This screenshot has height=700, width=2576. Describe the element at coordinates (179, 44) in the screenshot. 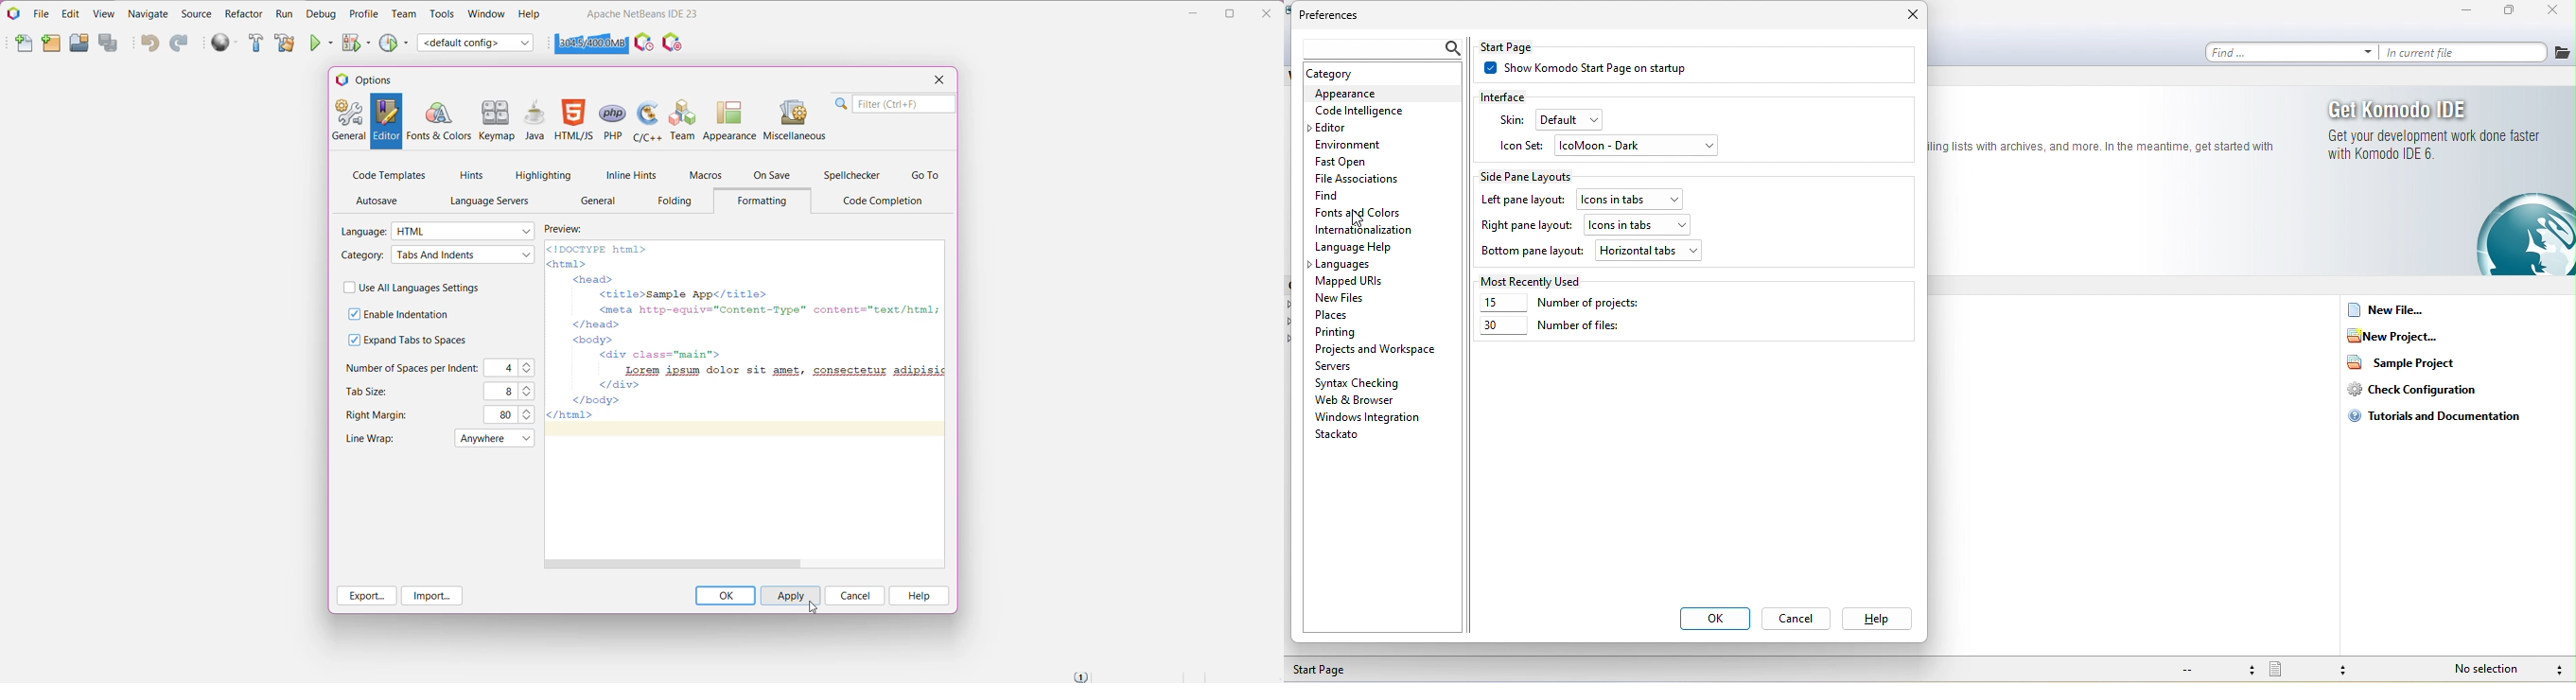

I see `Redo` at that location.